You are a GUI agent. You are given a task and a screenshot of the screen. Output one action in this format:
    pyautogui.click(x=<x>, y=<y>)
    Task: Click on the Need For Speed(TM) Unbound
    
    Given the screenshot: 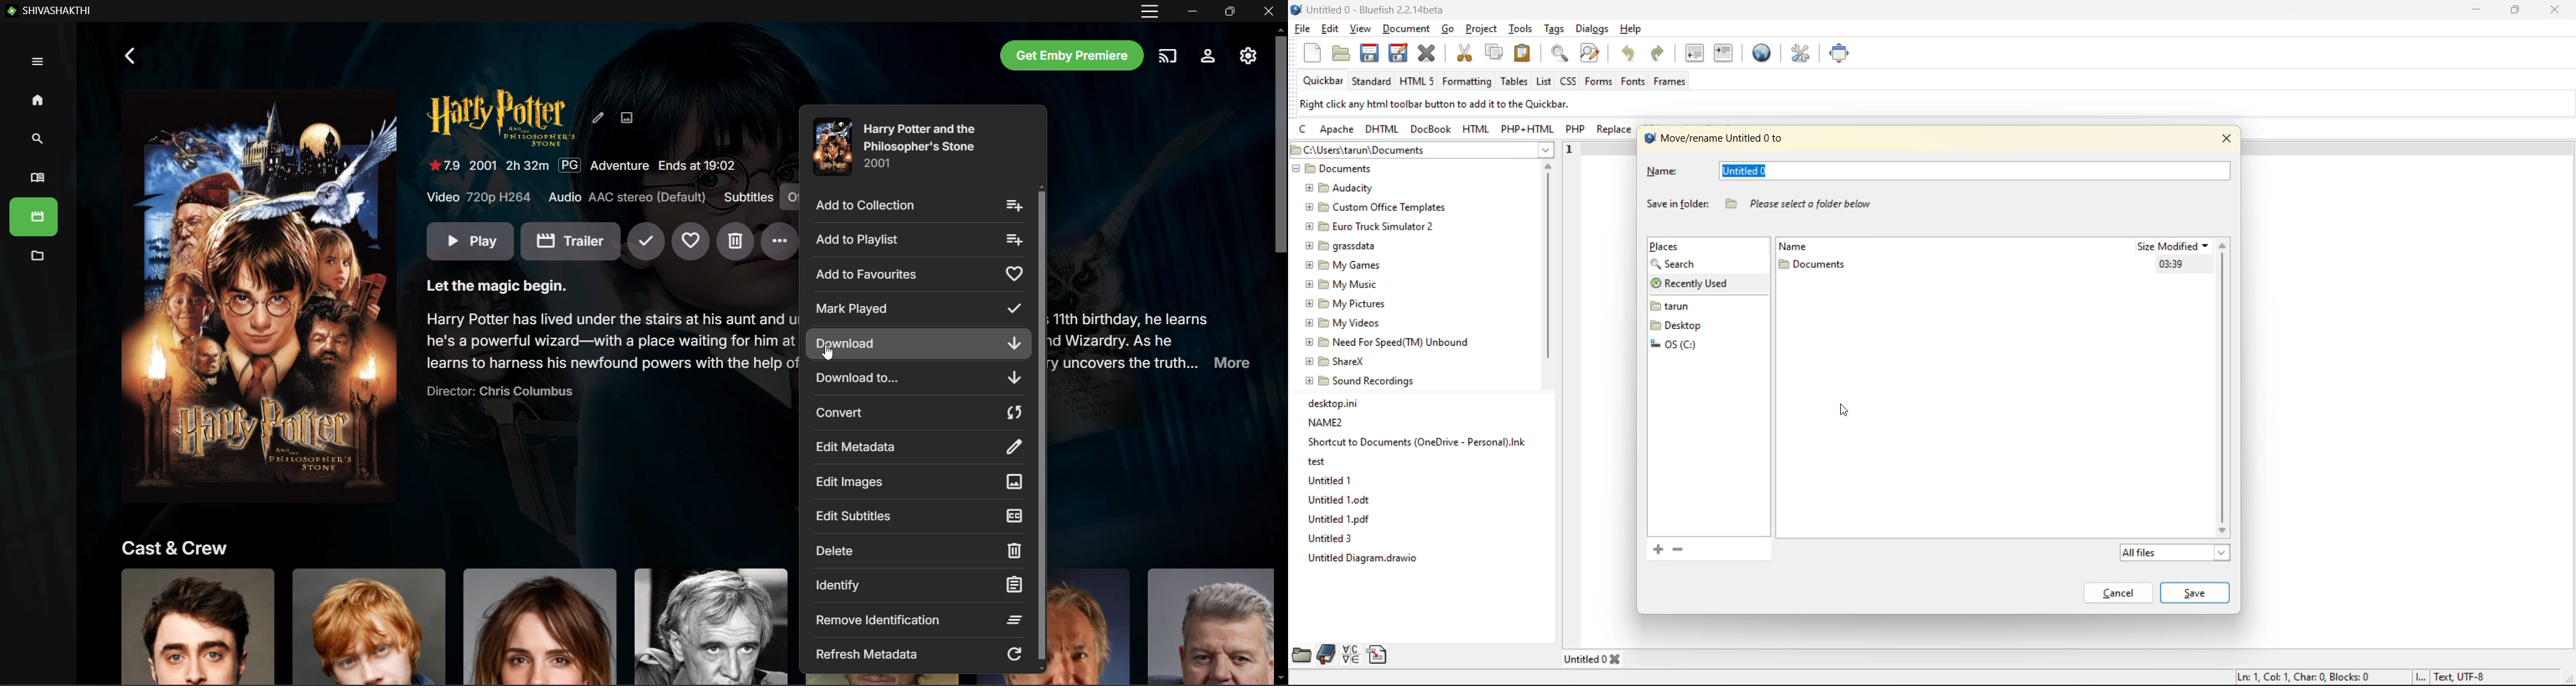 What is the action you would take?
    pyautogui.click(x=1389, y=342)
    